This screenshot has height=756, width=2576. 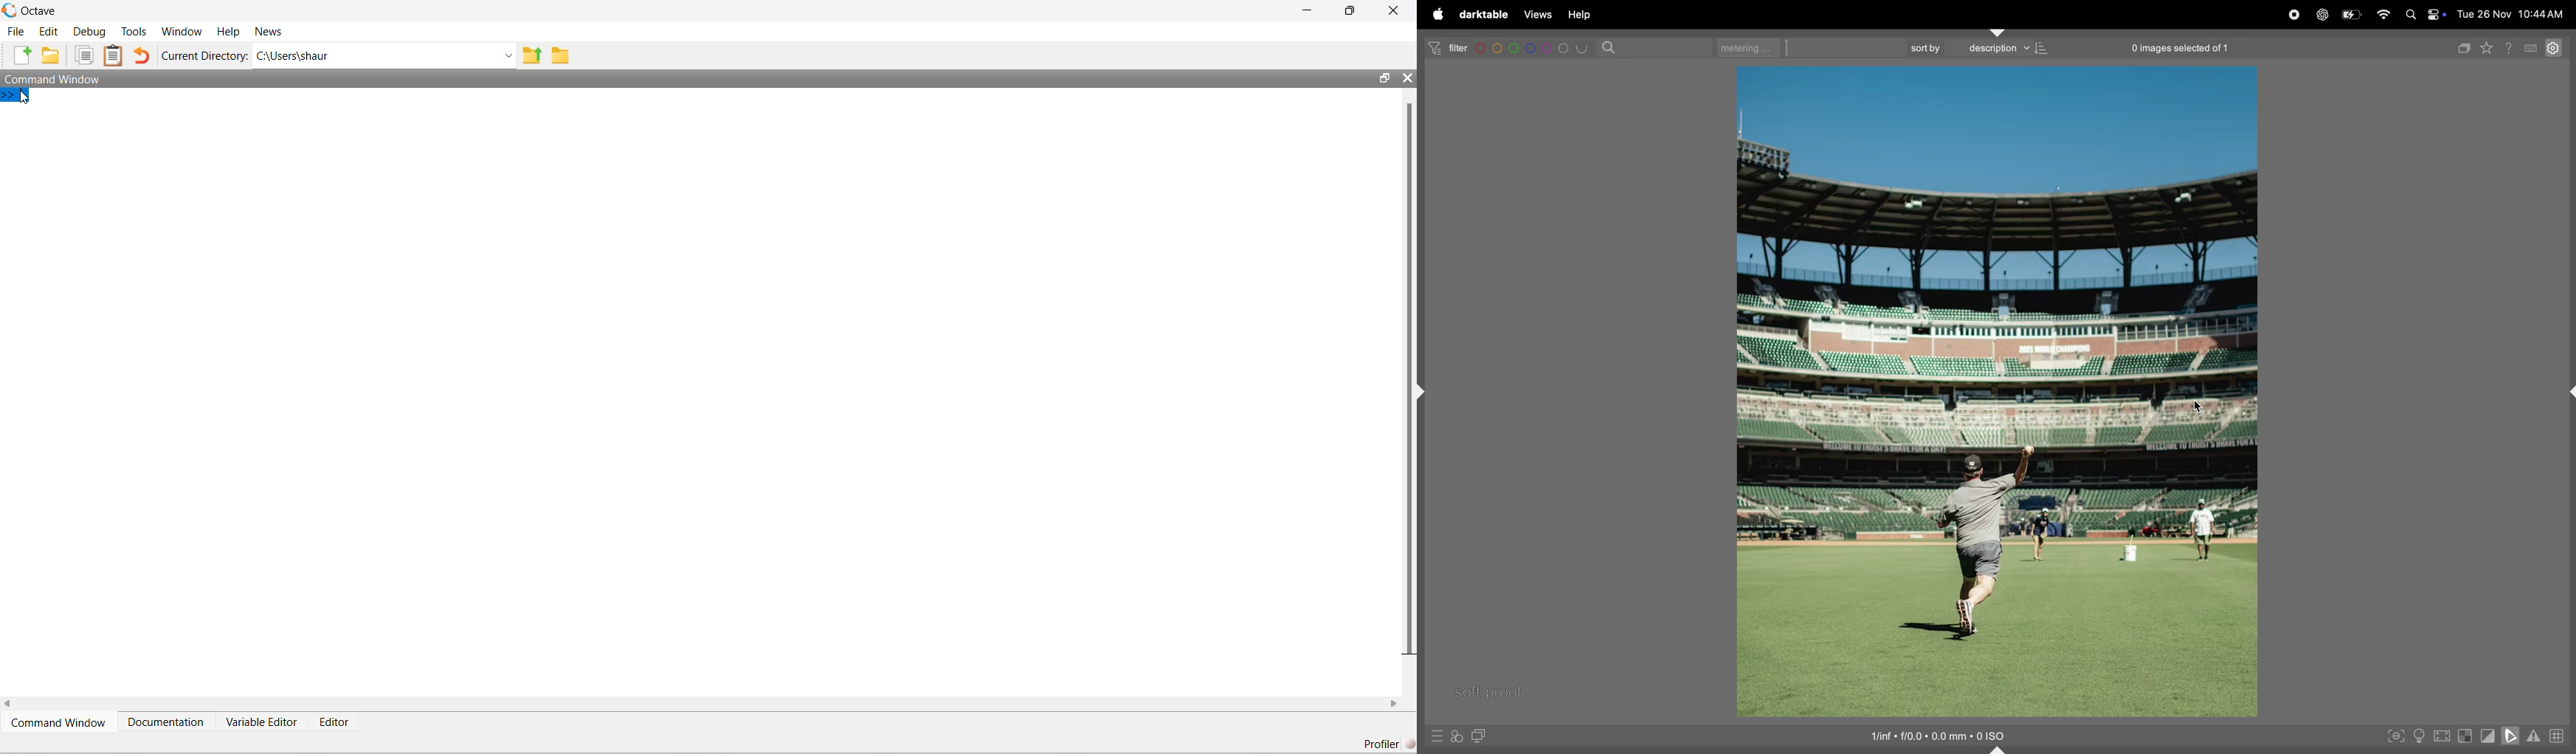 I want to click on color, so click(x=1533, y=45).